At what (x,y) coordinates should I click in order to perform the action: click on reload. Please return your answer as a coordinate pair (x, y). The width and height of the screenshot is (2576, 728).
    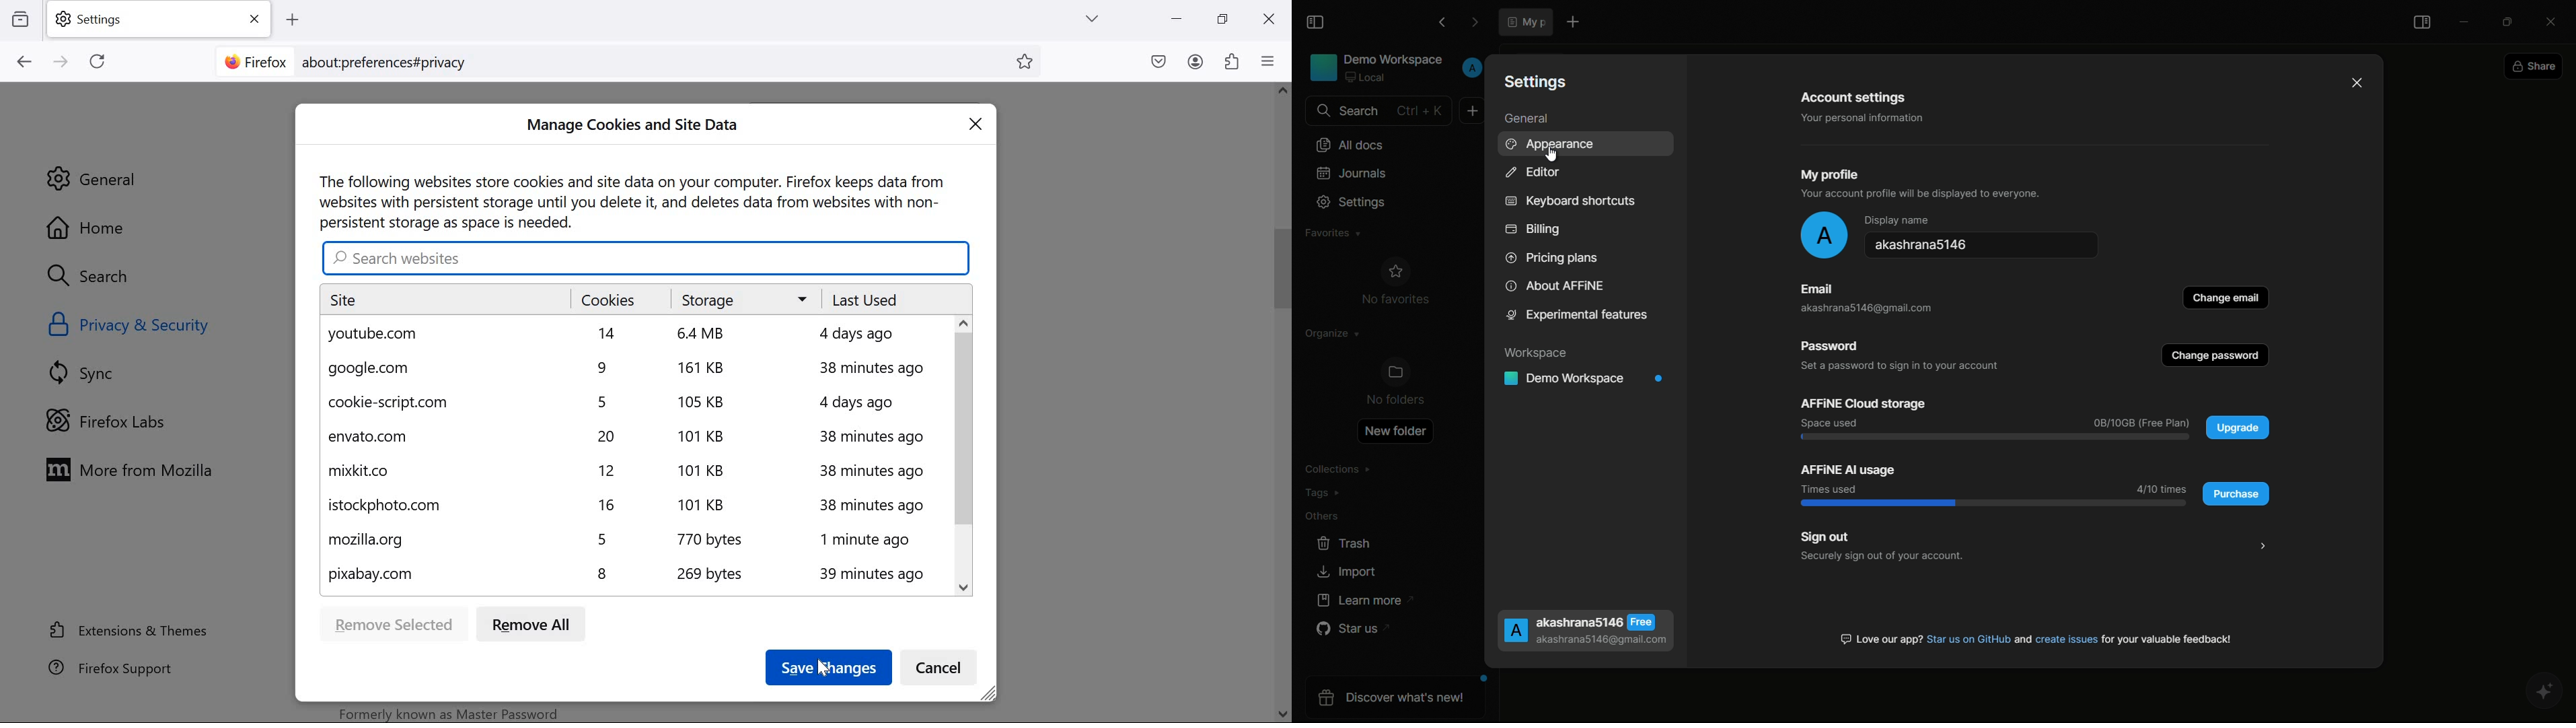
    Looking at the image, I should click on (97, 61).